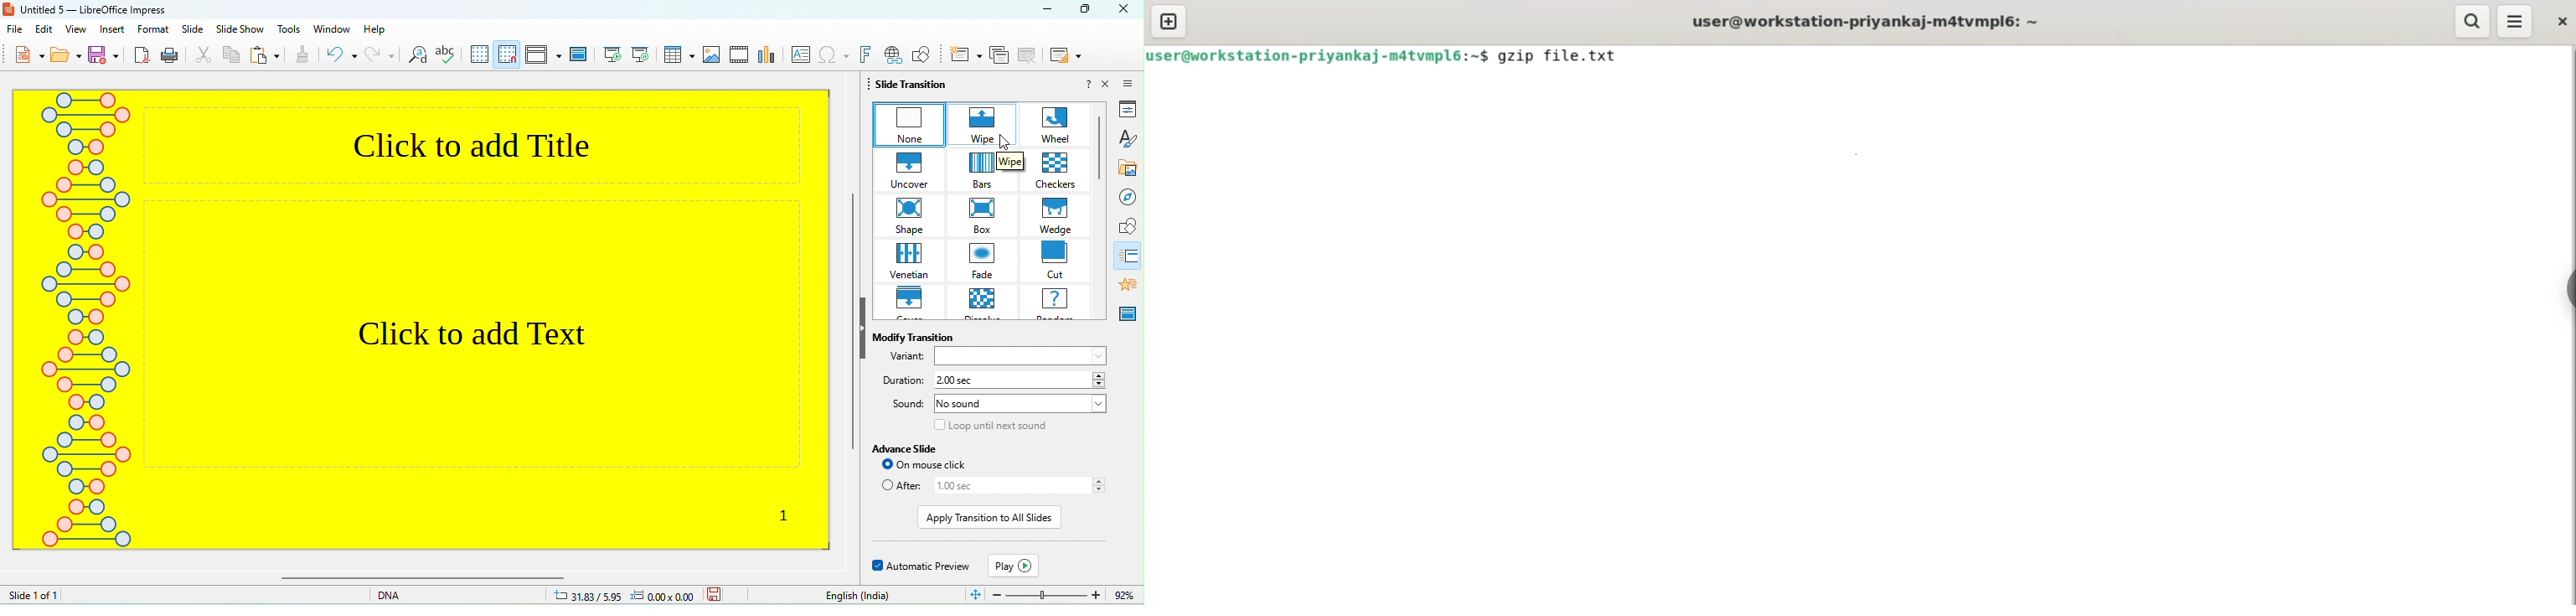 Image resolution: width=2576 pixels, height=616 pixels. What do you see at coordinates (1020, 405) in the screenshot?
I see `no sound` at bounding box center [1020, 405].